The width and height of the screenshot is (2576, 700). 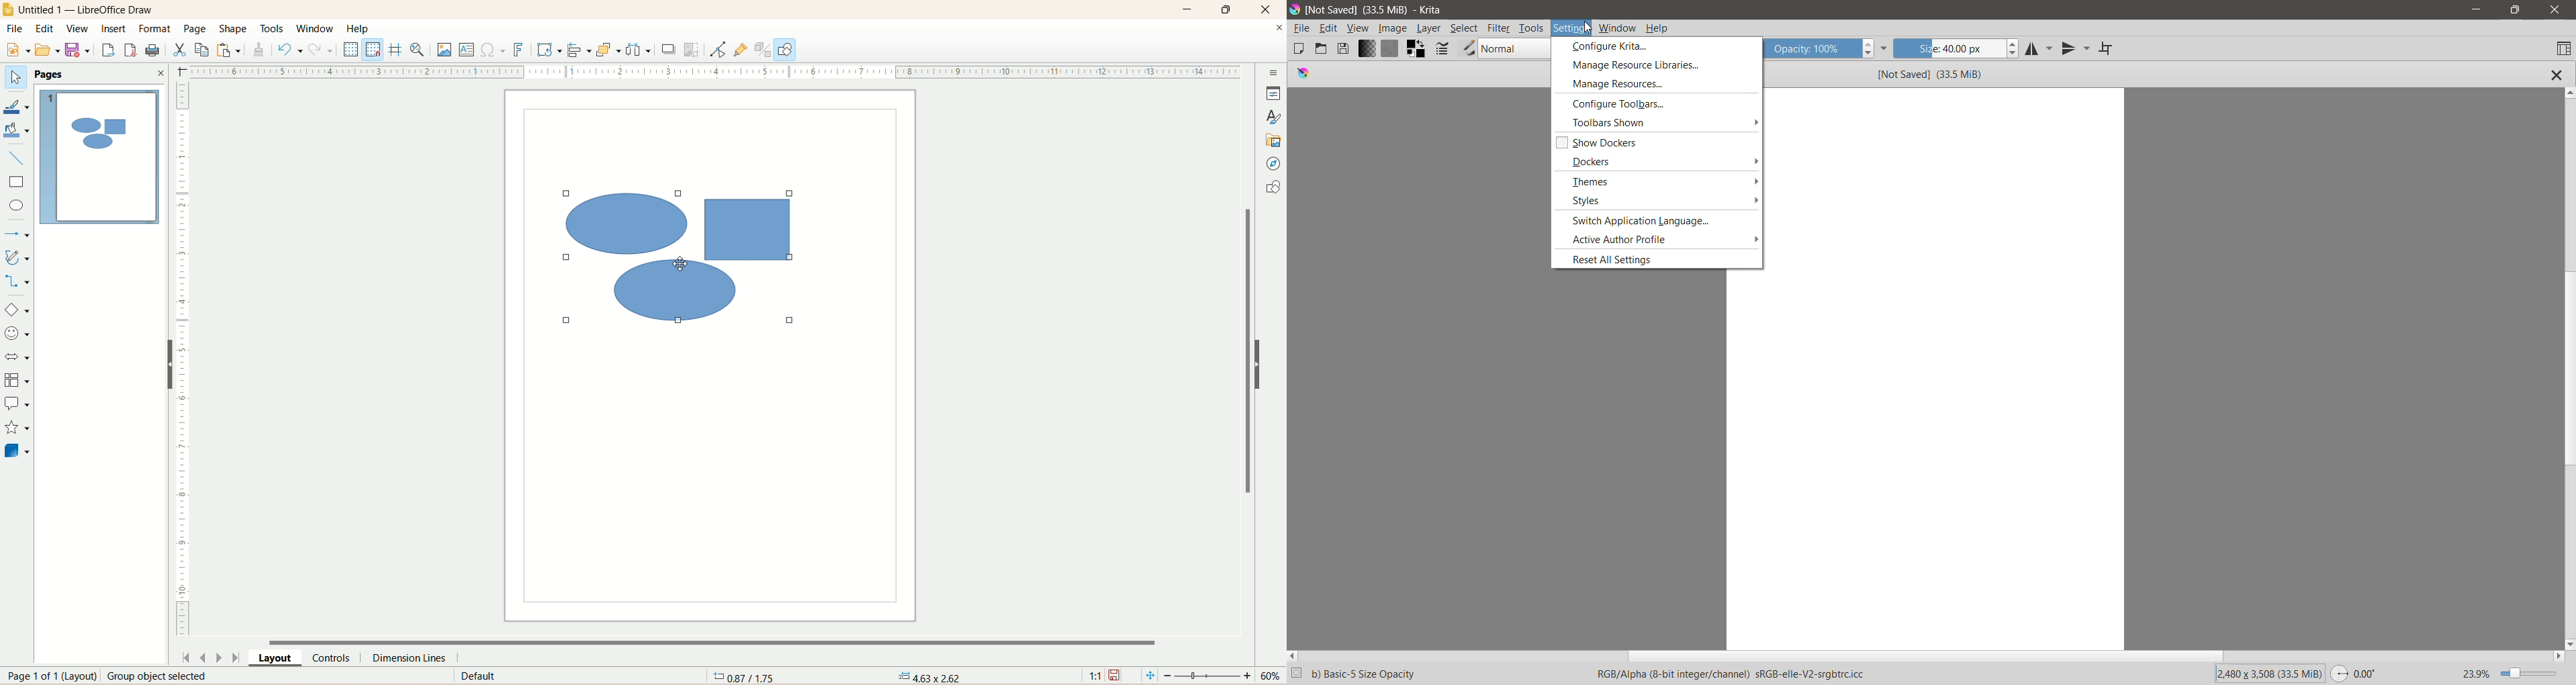 I want to click on save, so click(x=1117, y=676).